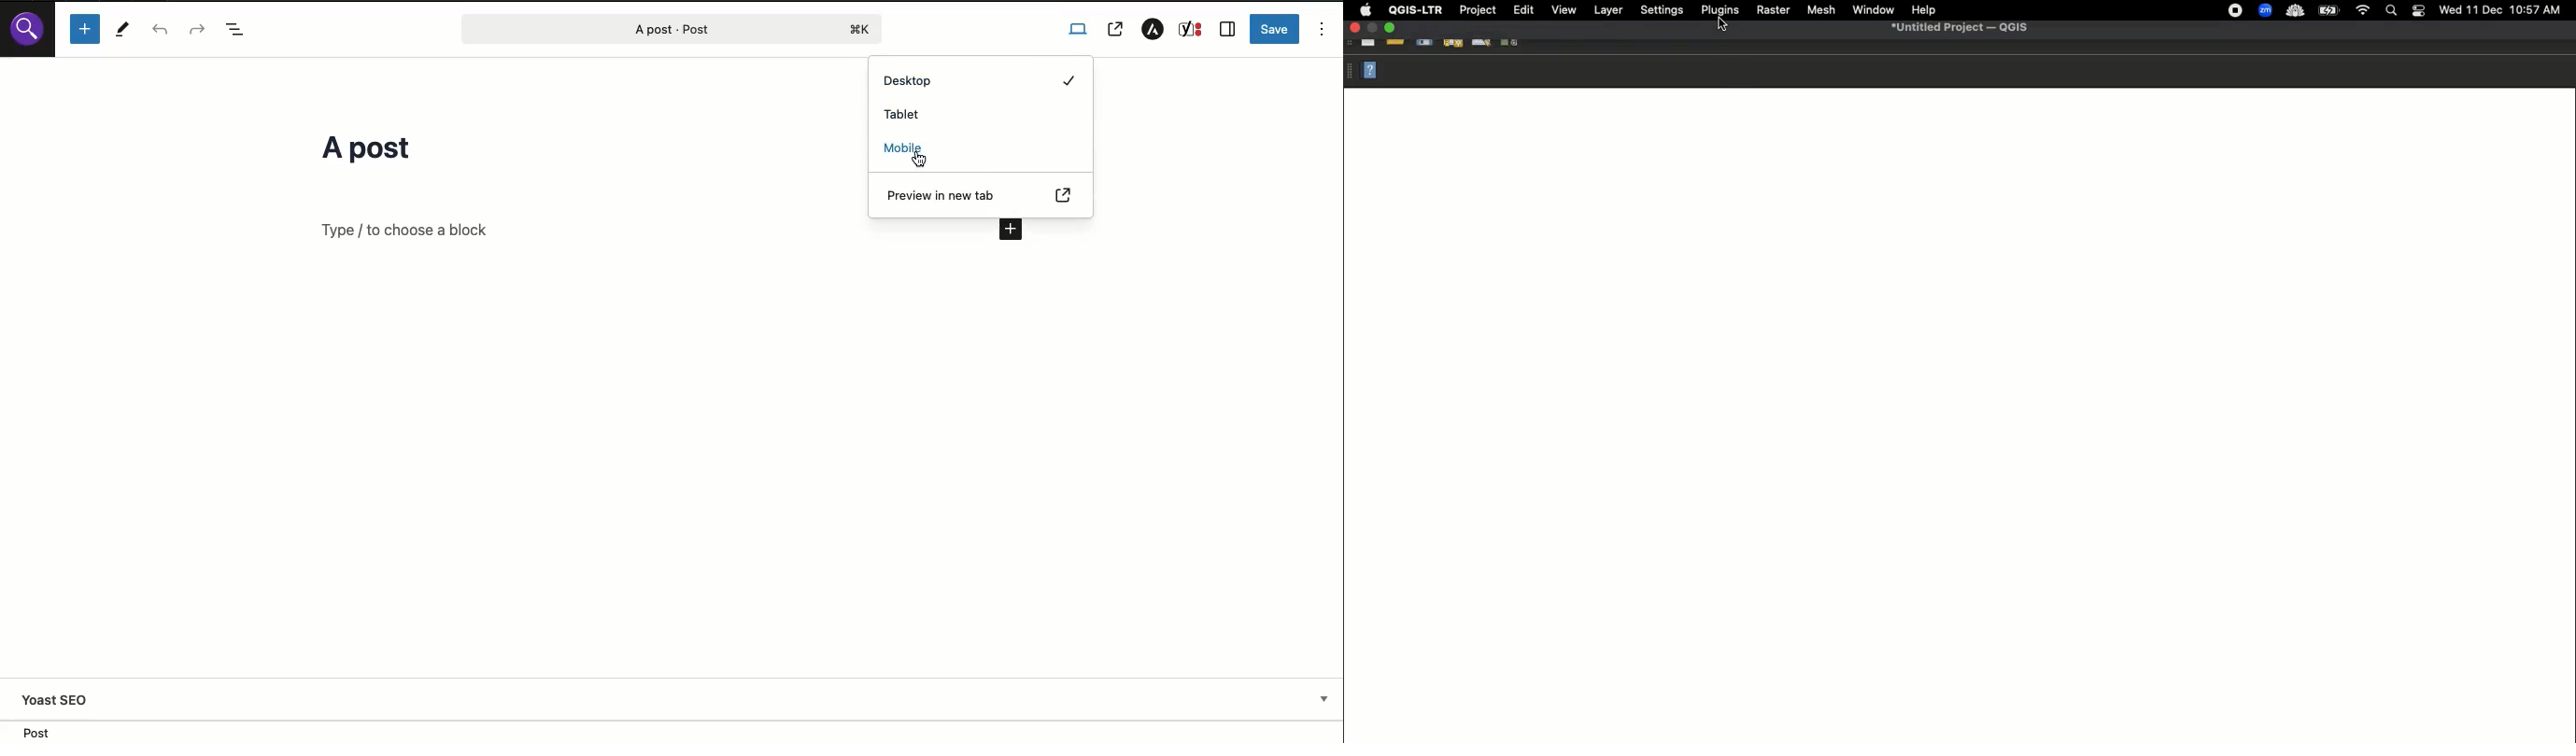 The image size is (2576, 756). Describe the element at coordinates (2418, 9) in the screenshot. I see `Notification` at that location.